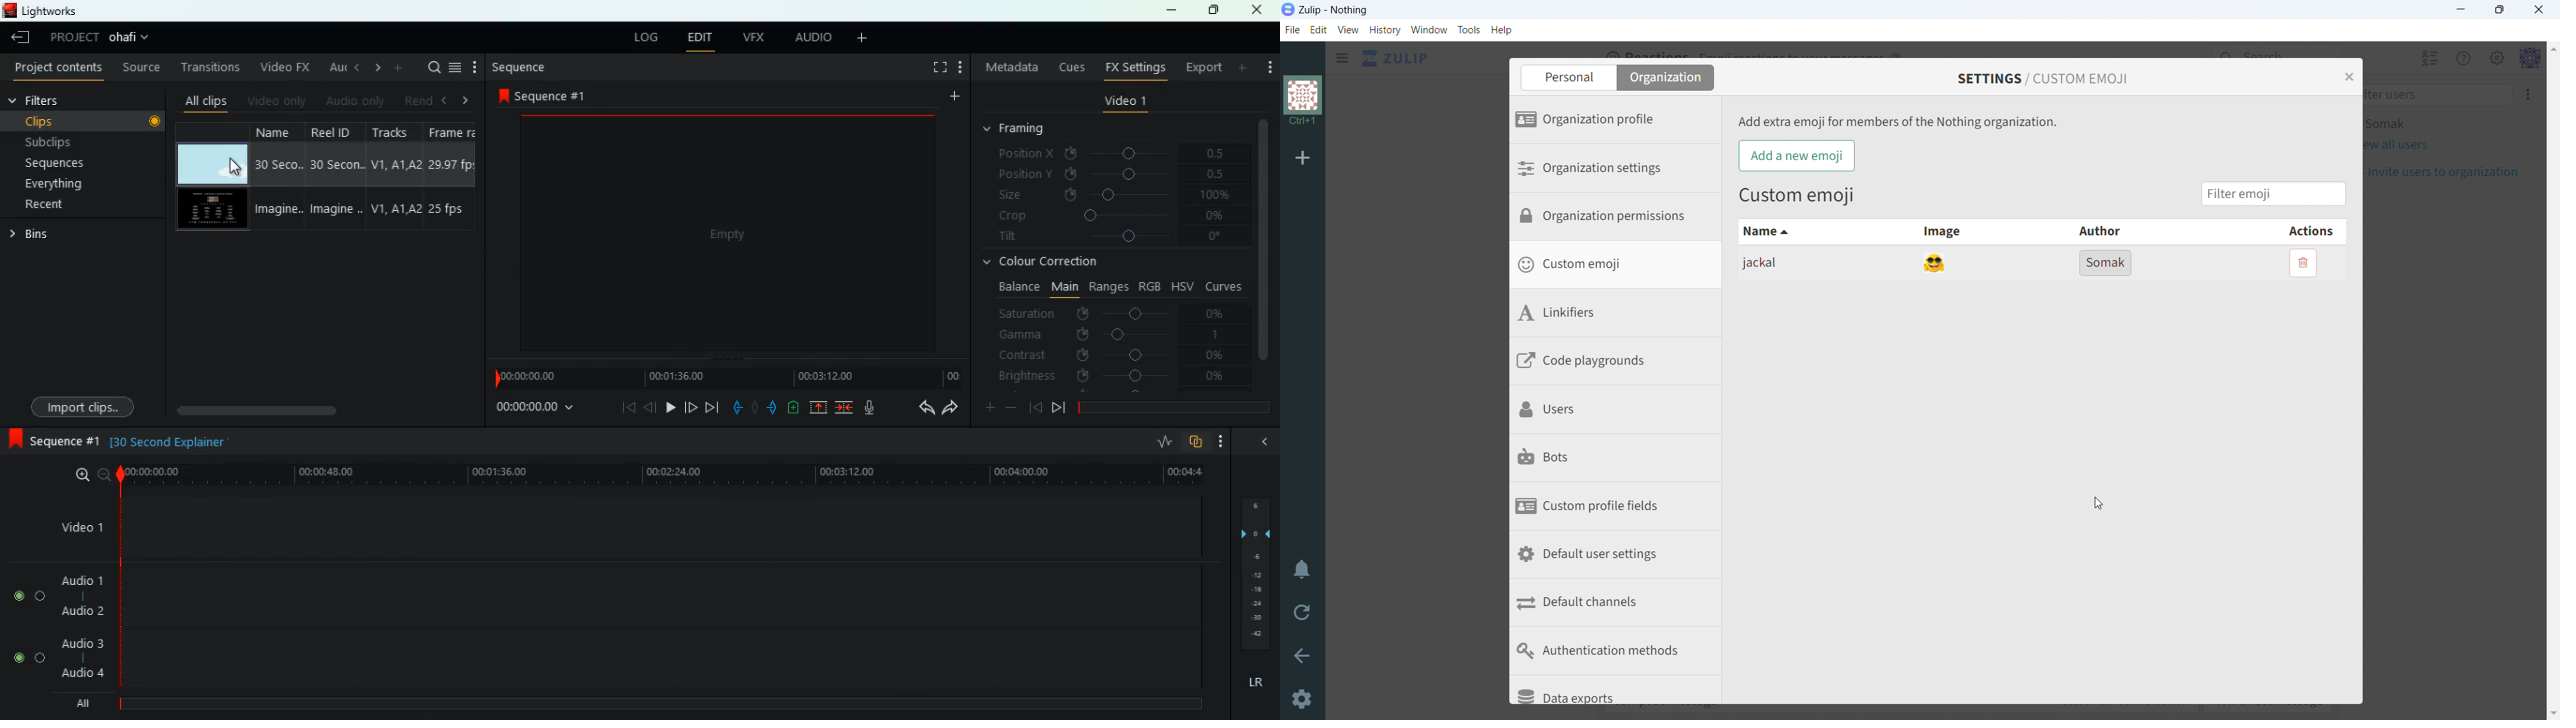 Image resolution: width=2576 pixels, height=728 pixels. I want to click on back, so click(1262, 441).